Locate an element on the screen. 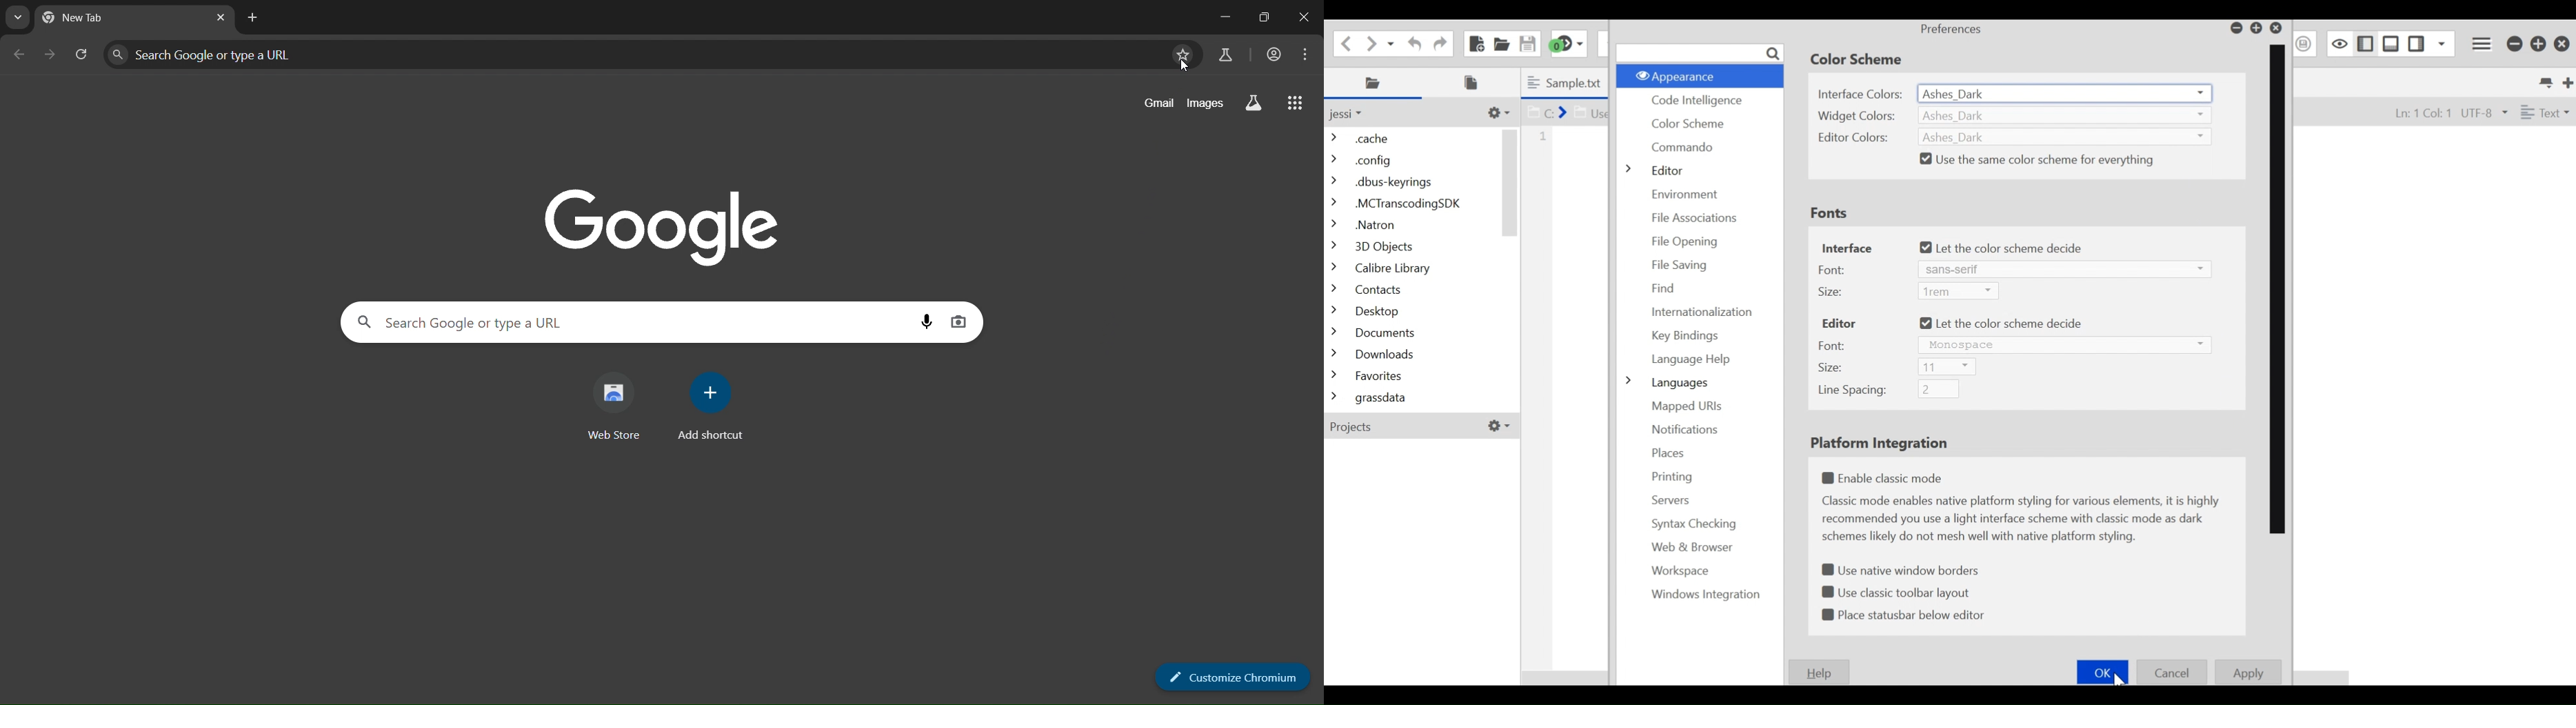 The height and width of the screenshot is (728, 2576). close tab is located at coordinates (219, 18).